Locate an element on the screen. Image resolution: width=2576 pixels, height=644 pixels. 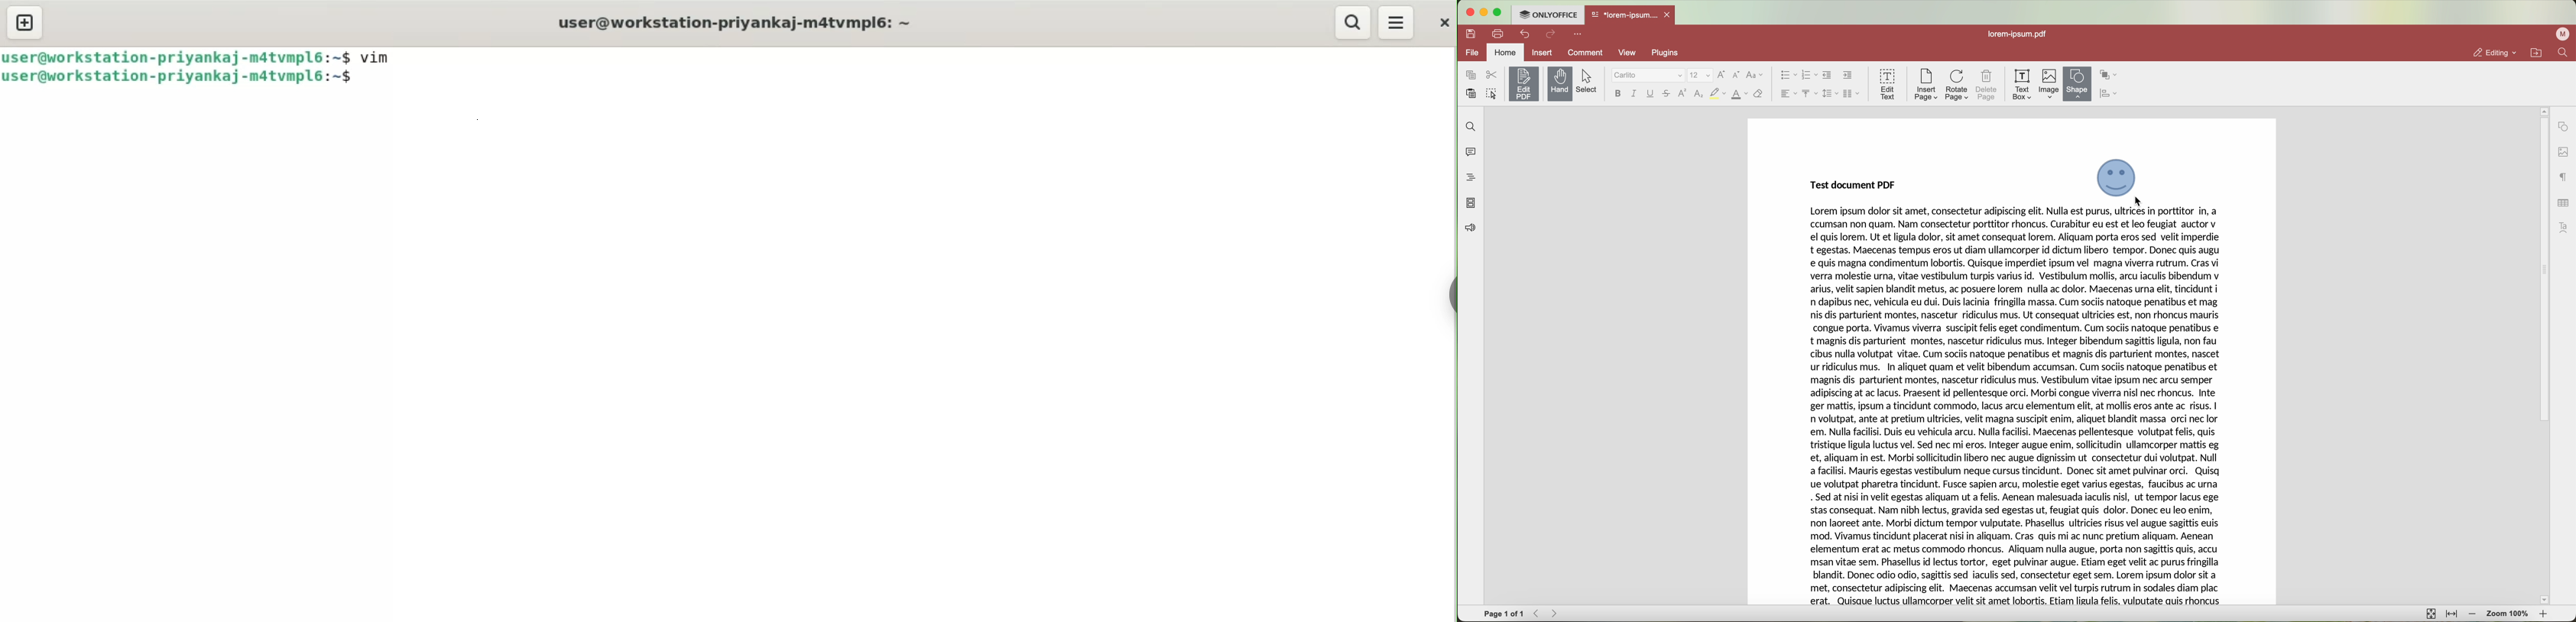
fit to page is located at coordinates (2430, 614).